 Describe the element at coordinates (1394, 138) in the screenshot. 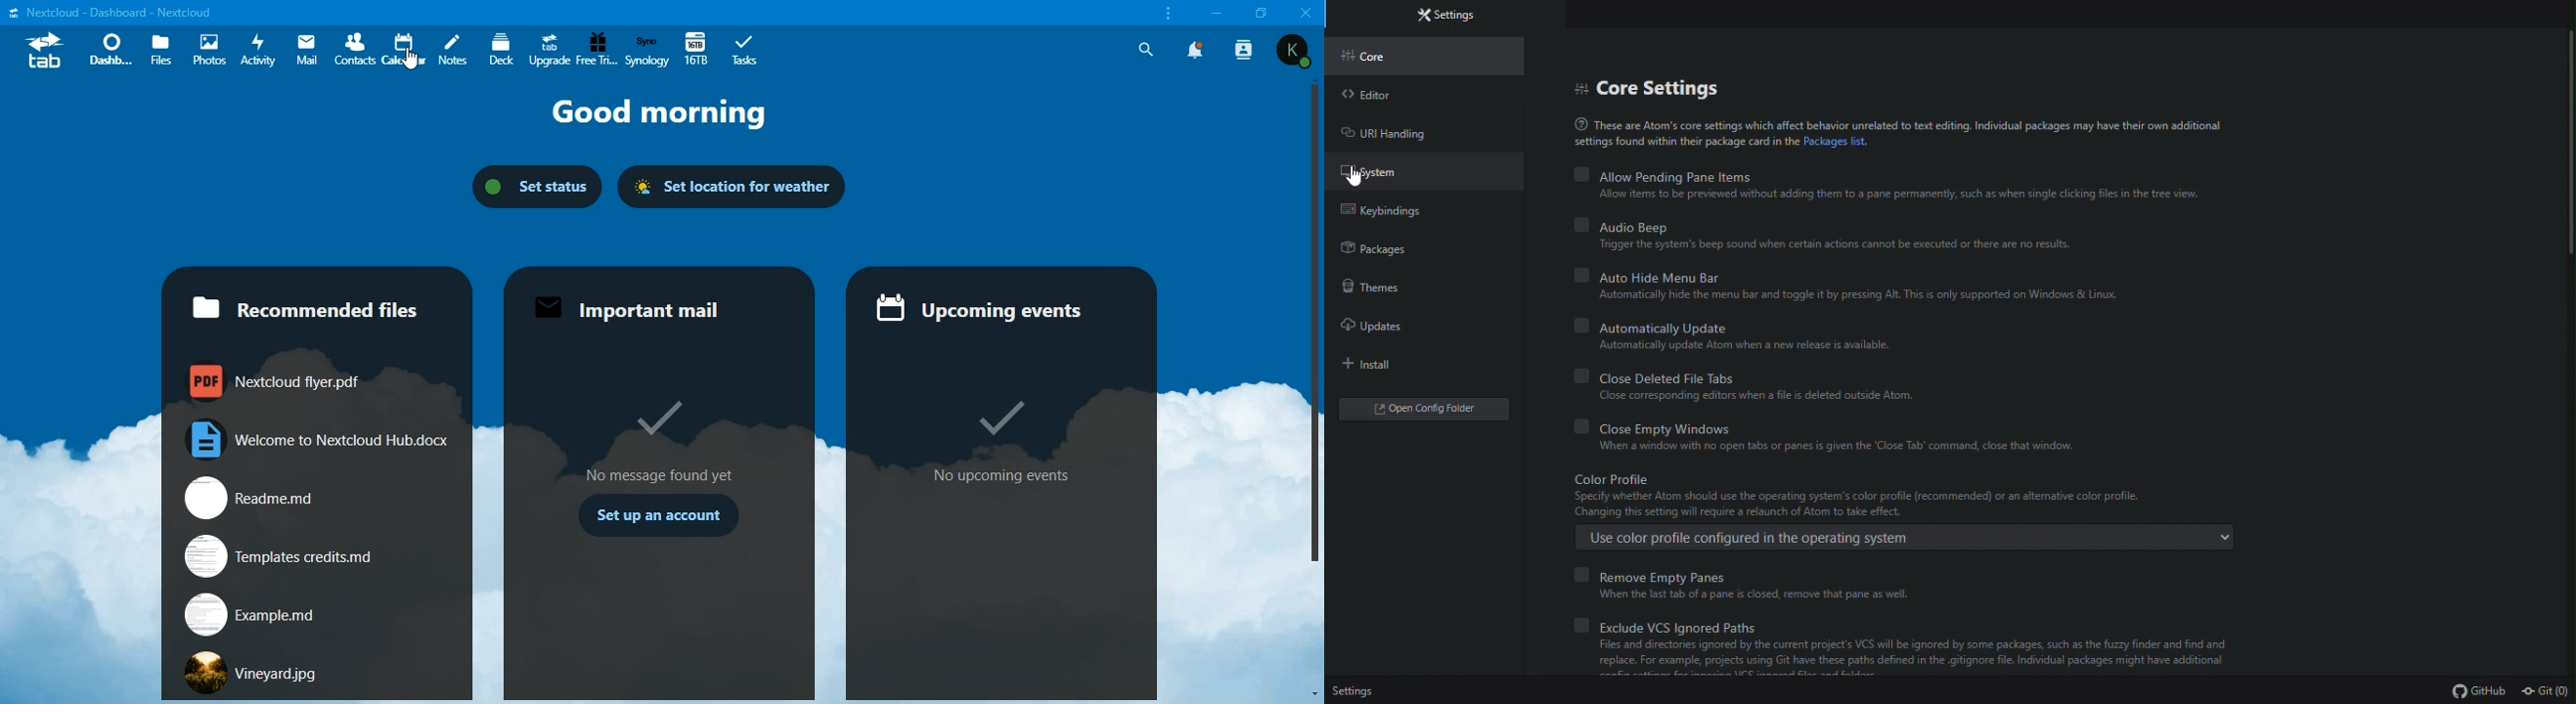

I see `URL handling` at that location.